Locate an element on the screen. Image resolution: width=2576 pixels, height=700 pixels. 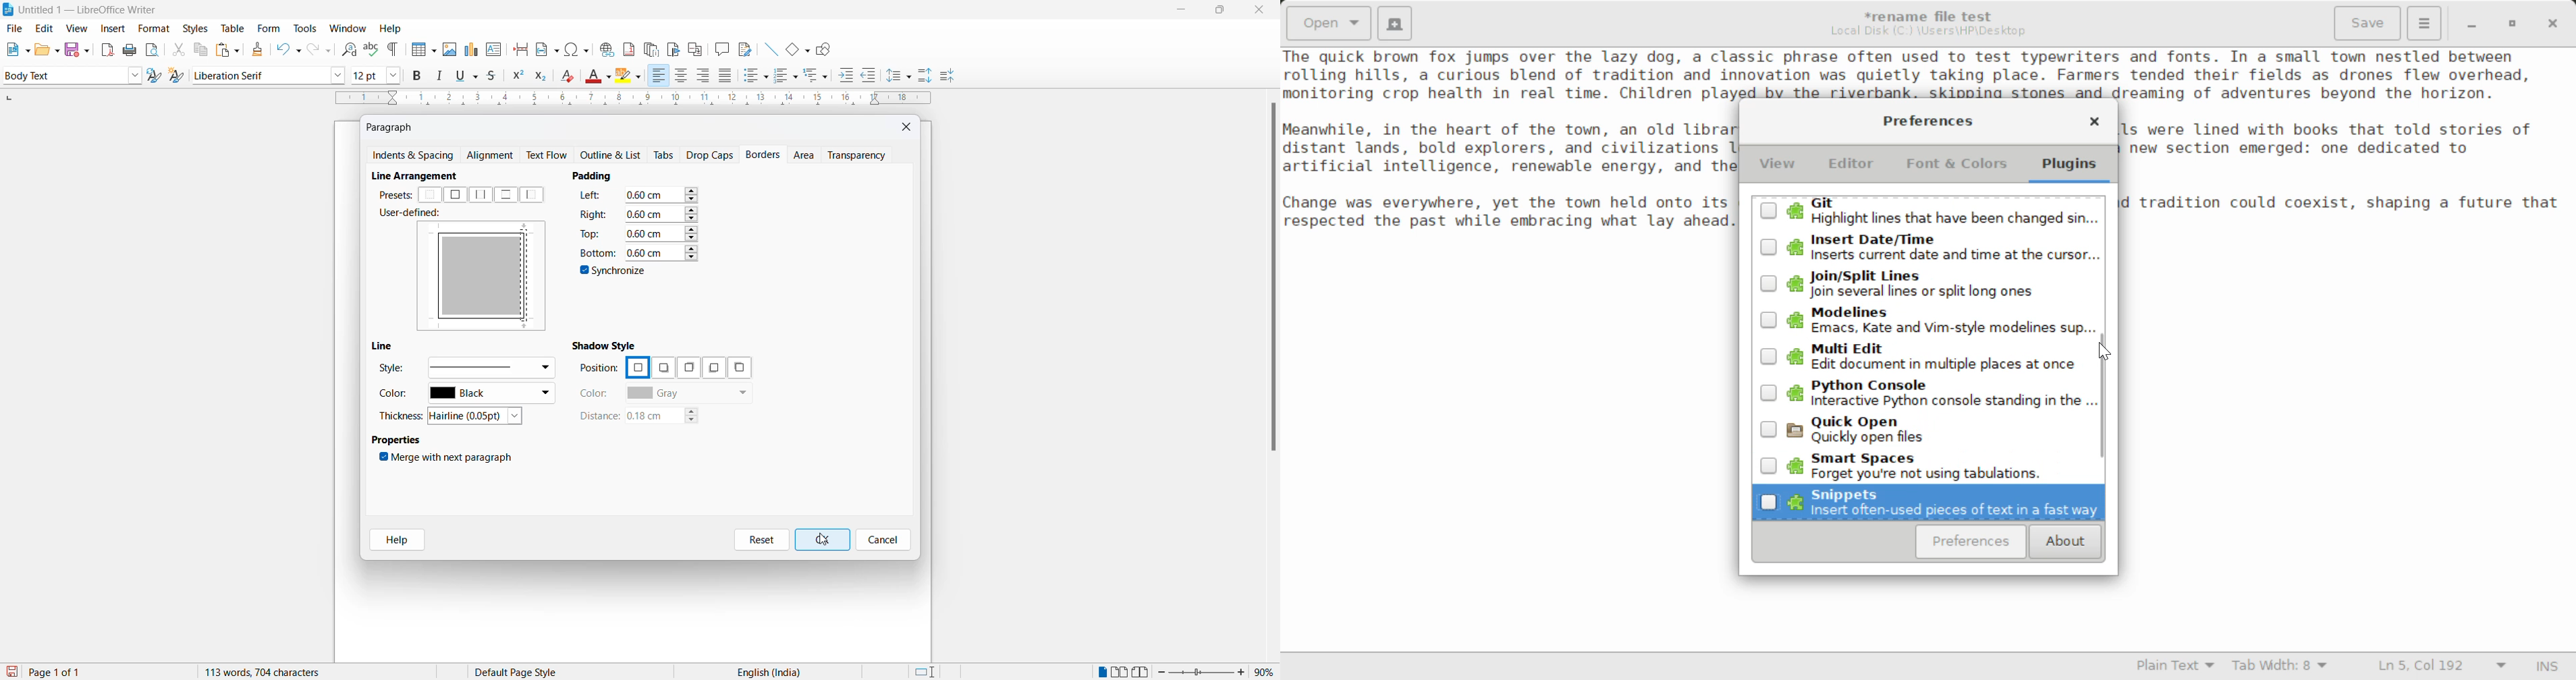
syle is located at coordinates (391, 370).